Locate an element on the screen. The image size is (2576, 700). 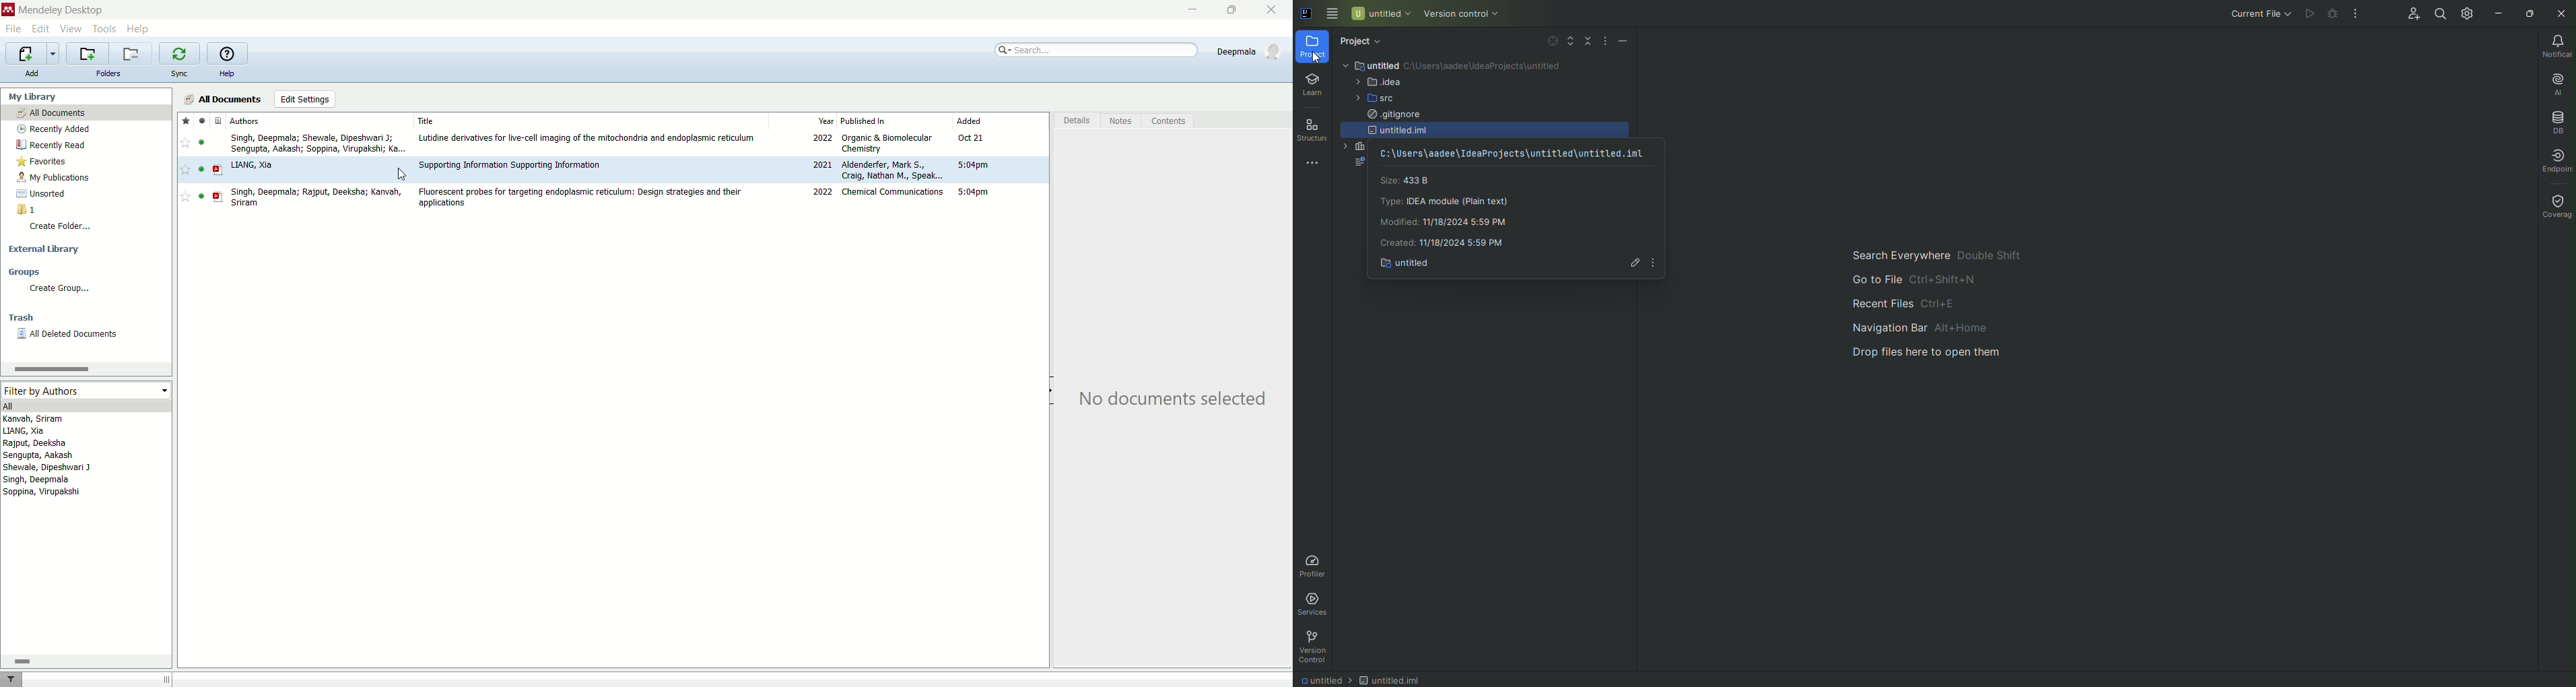
file is located at coordinates (16, 30).